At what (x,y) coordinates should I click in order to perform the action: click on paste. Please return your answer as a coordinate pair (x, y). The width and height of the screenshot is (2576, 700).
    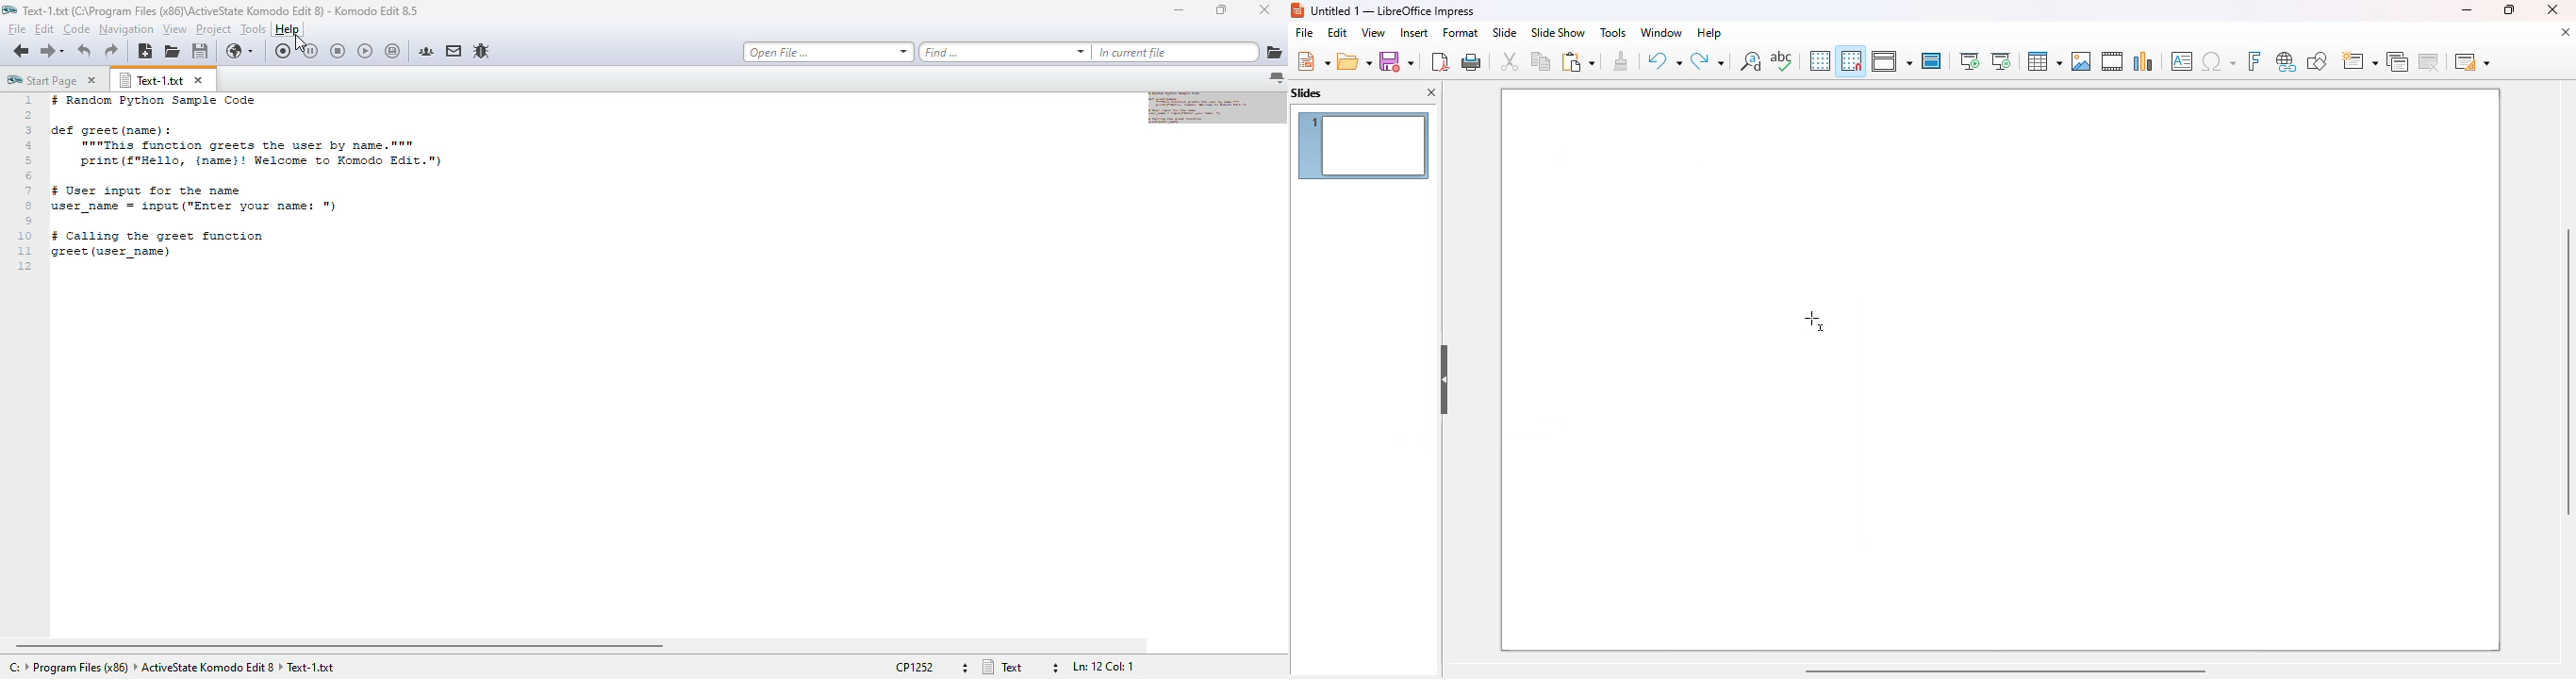
    Looking at the image, I should click on (1577, 61).